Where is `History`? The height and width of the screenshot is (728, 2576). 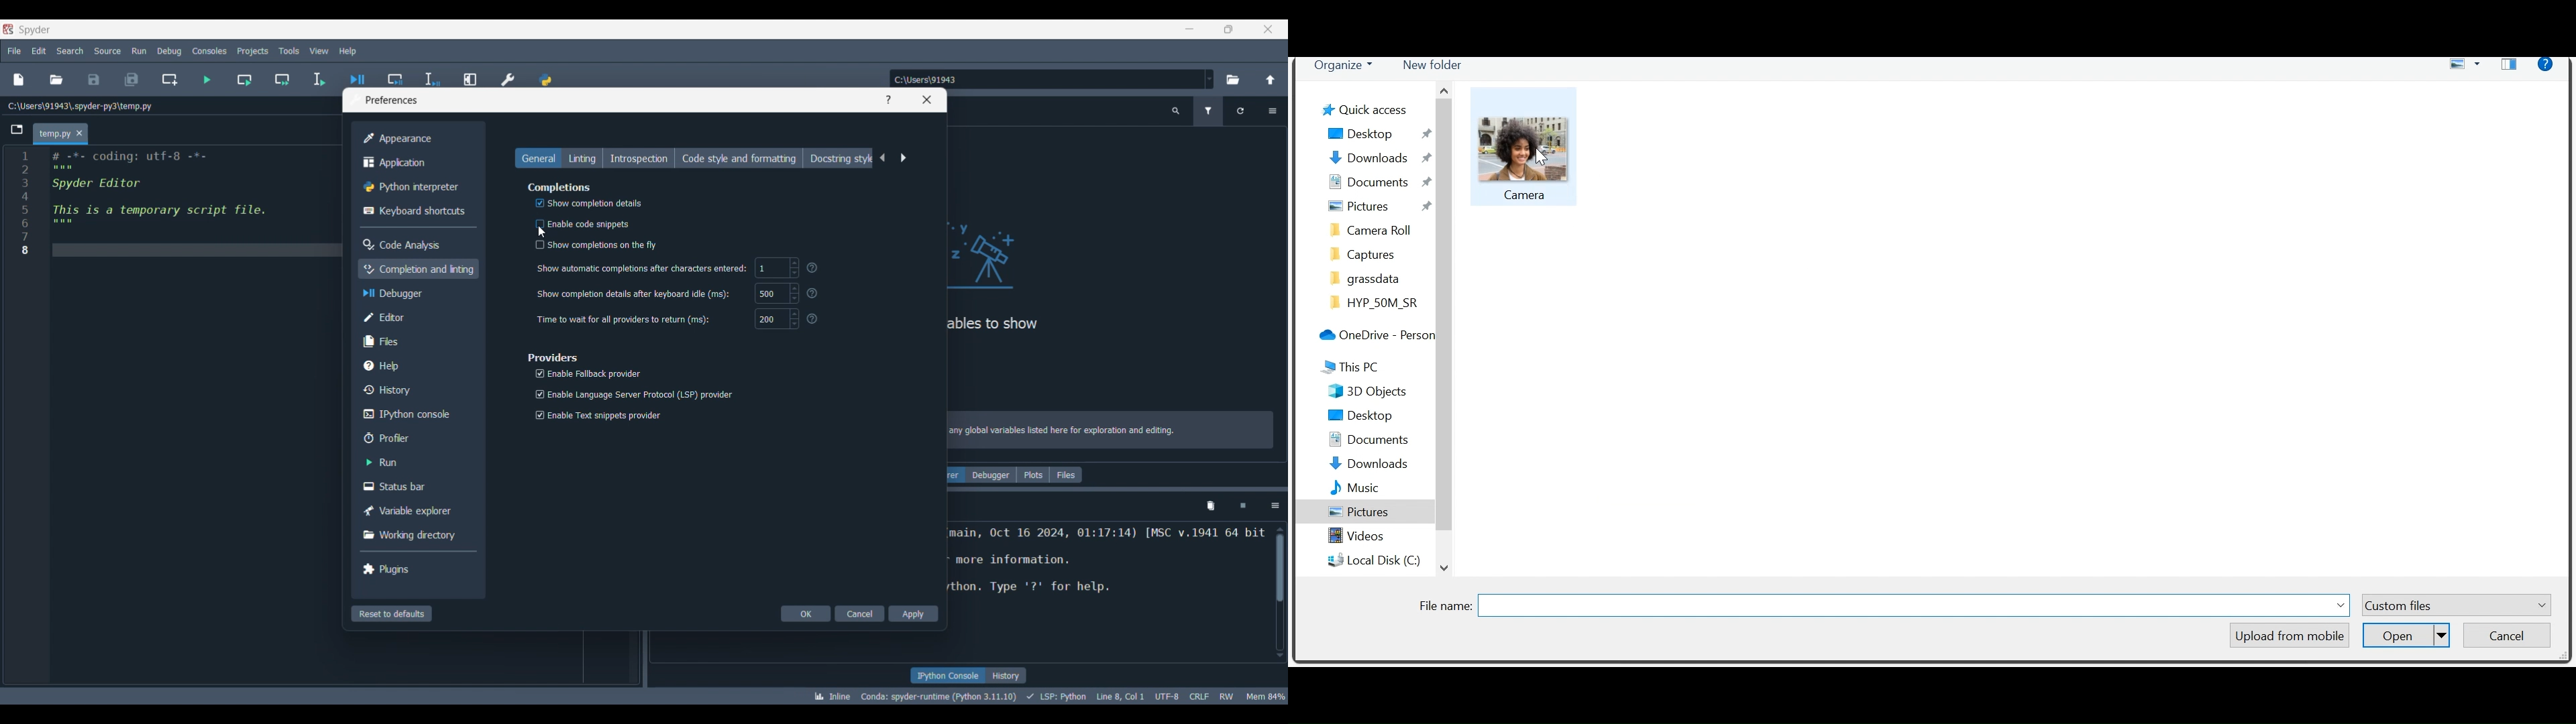 History is located at coordinates (417, 389).